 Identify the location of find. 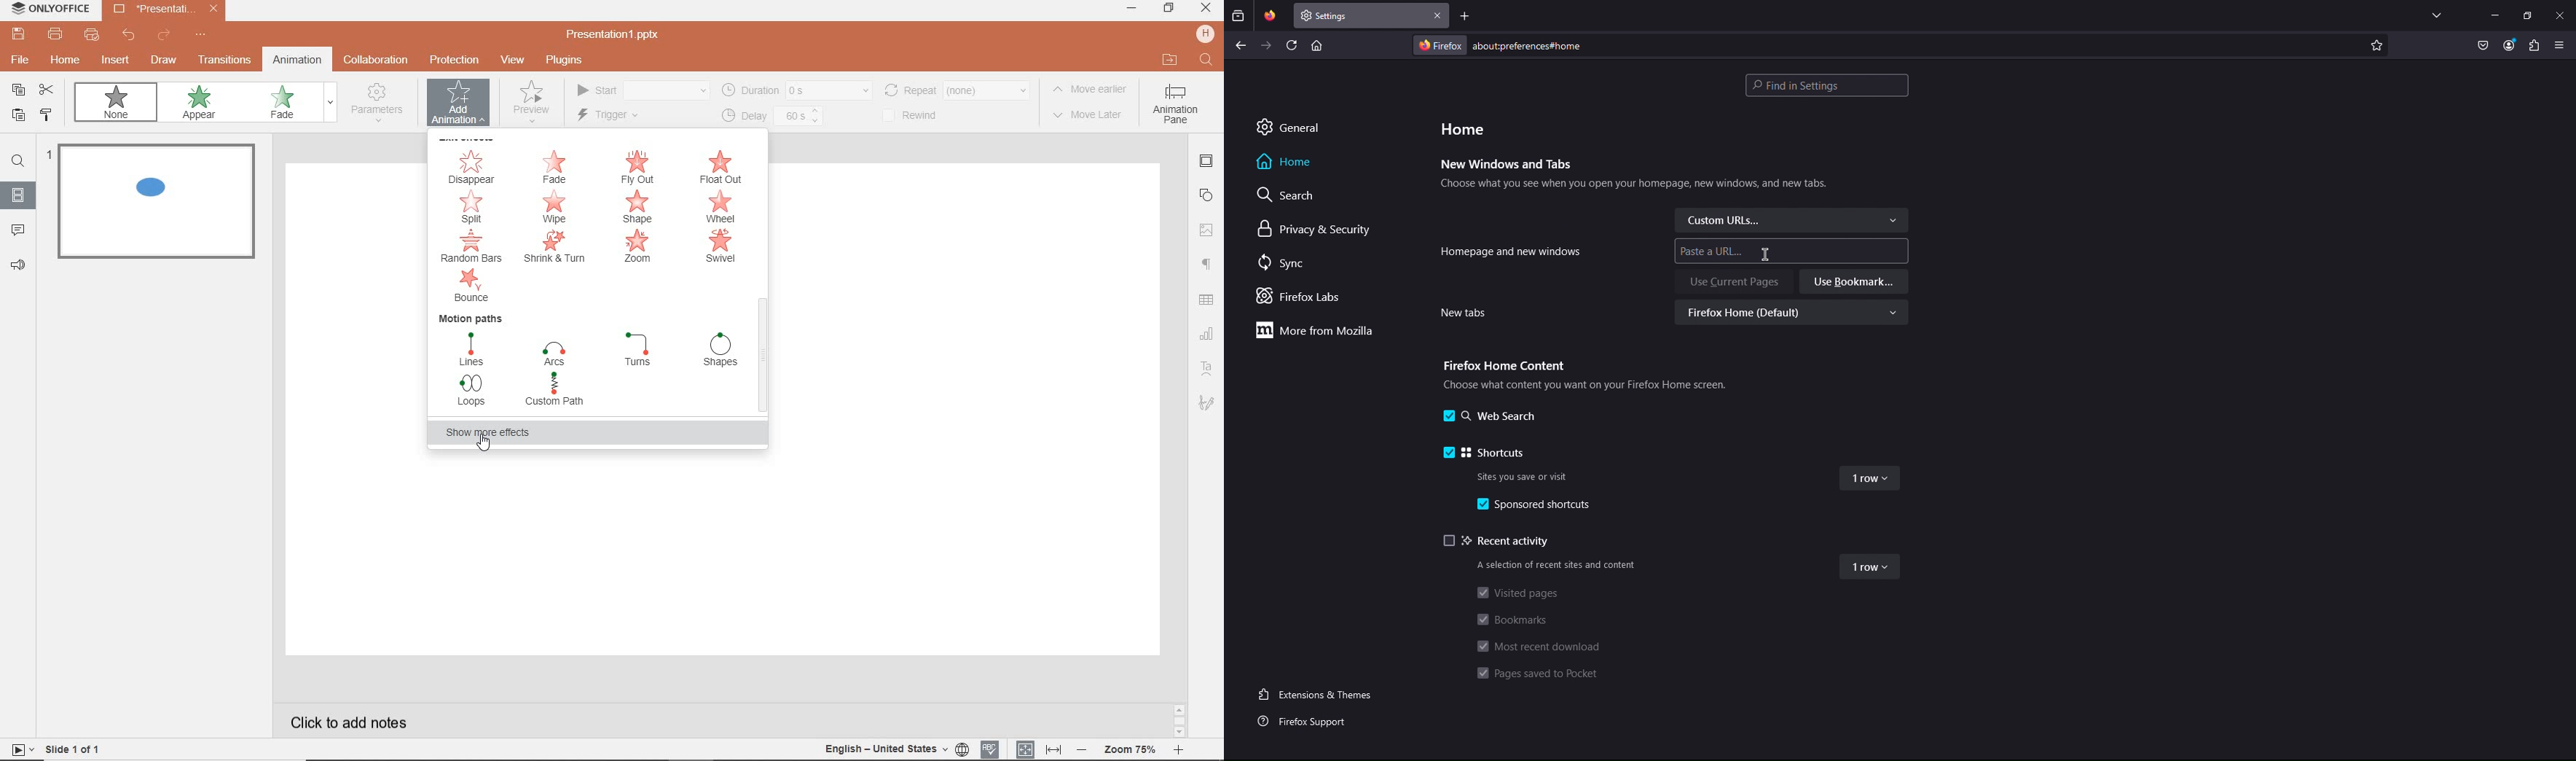
(18, 163).